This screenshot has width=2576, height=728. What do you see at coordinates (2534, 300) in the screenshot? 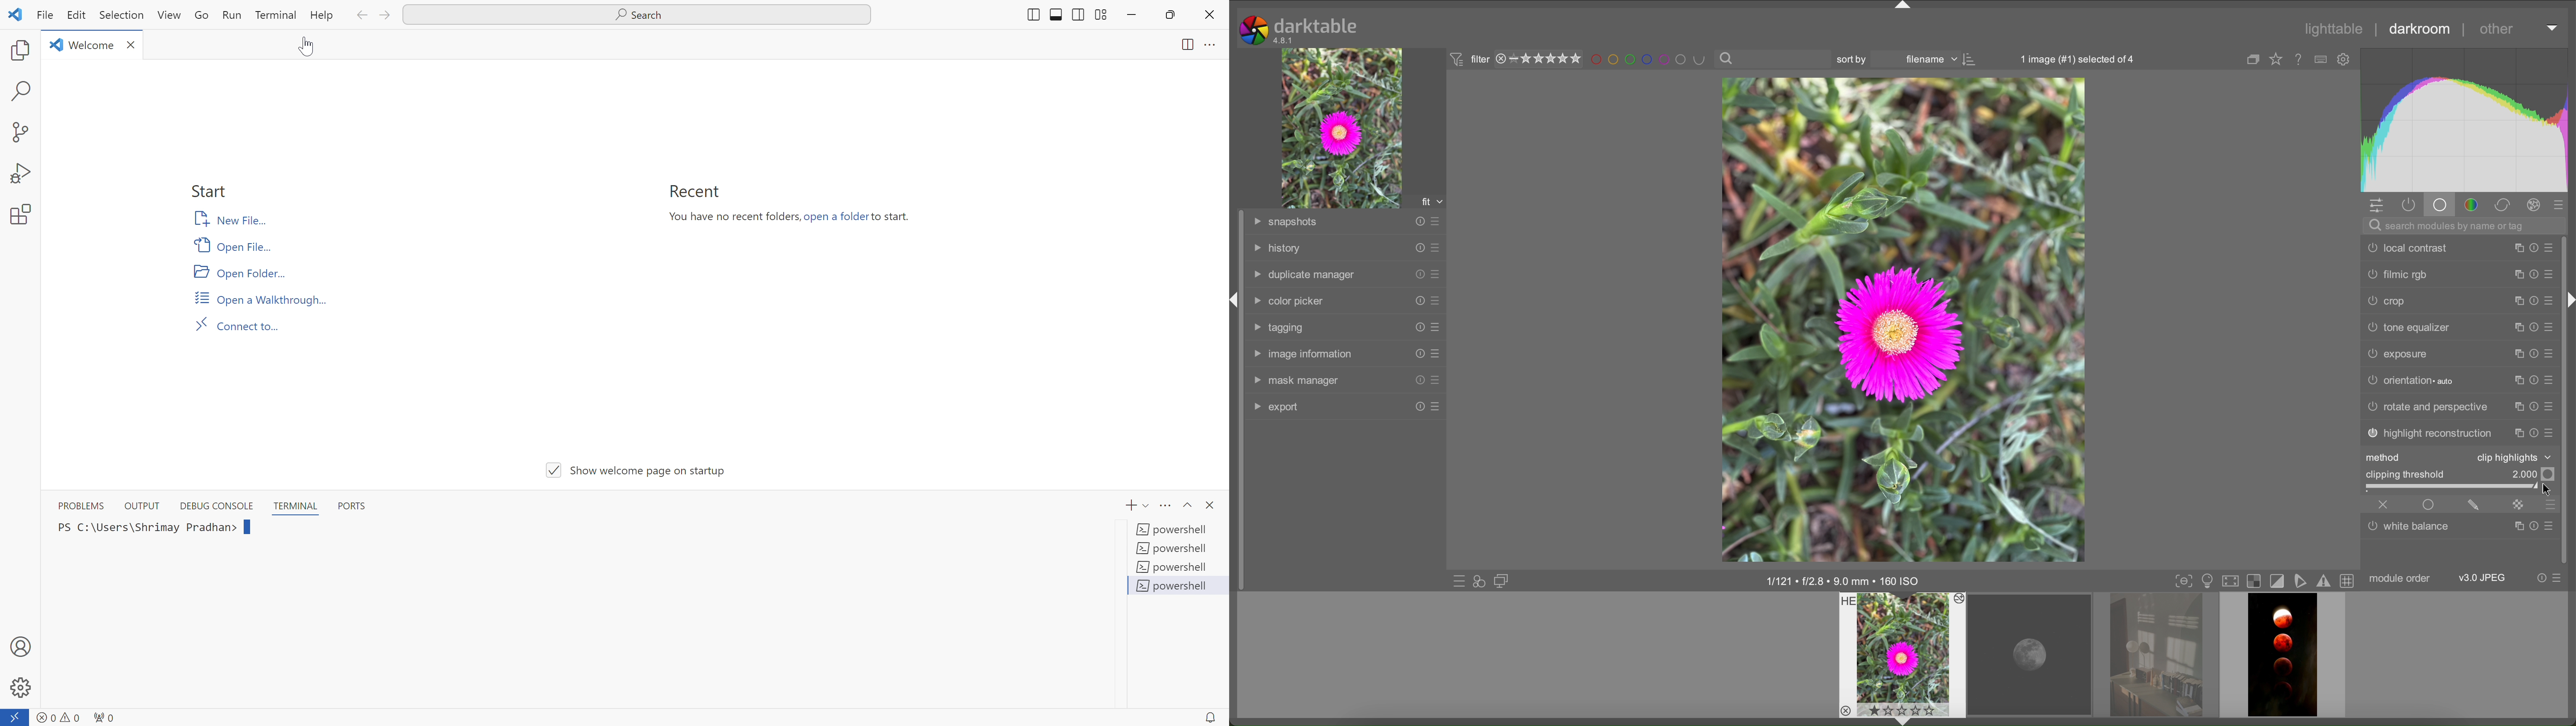
I see `reset presets` at bounding box center [2534, 300].